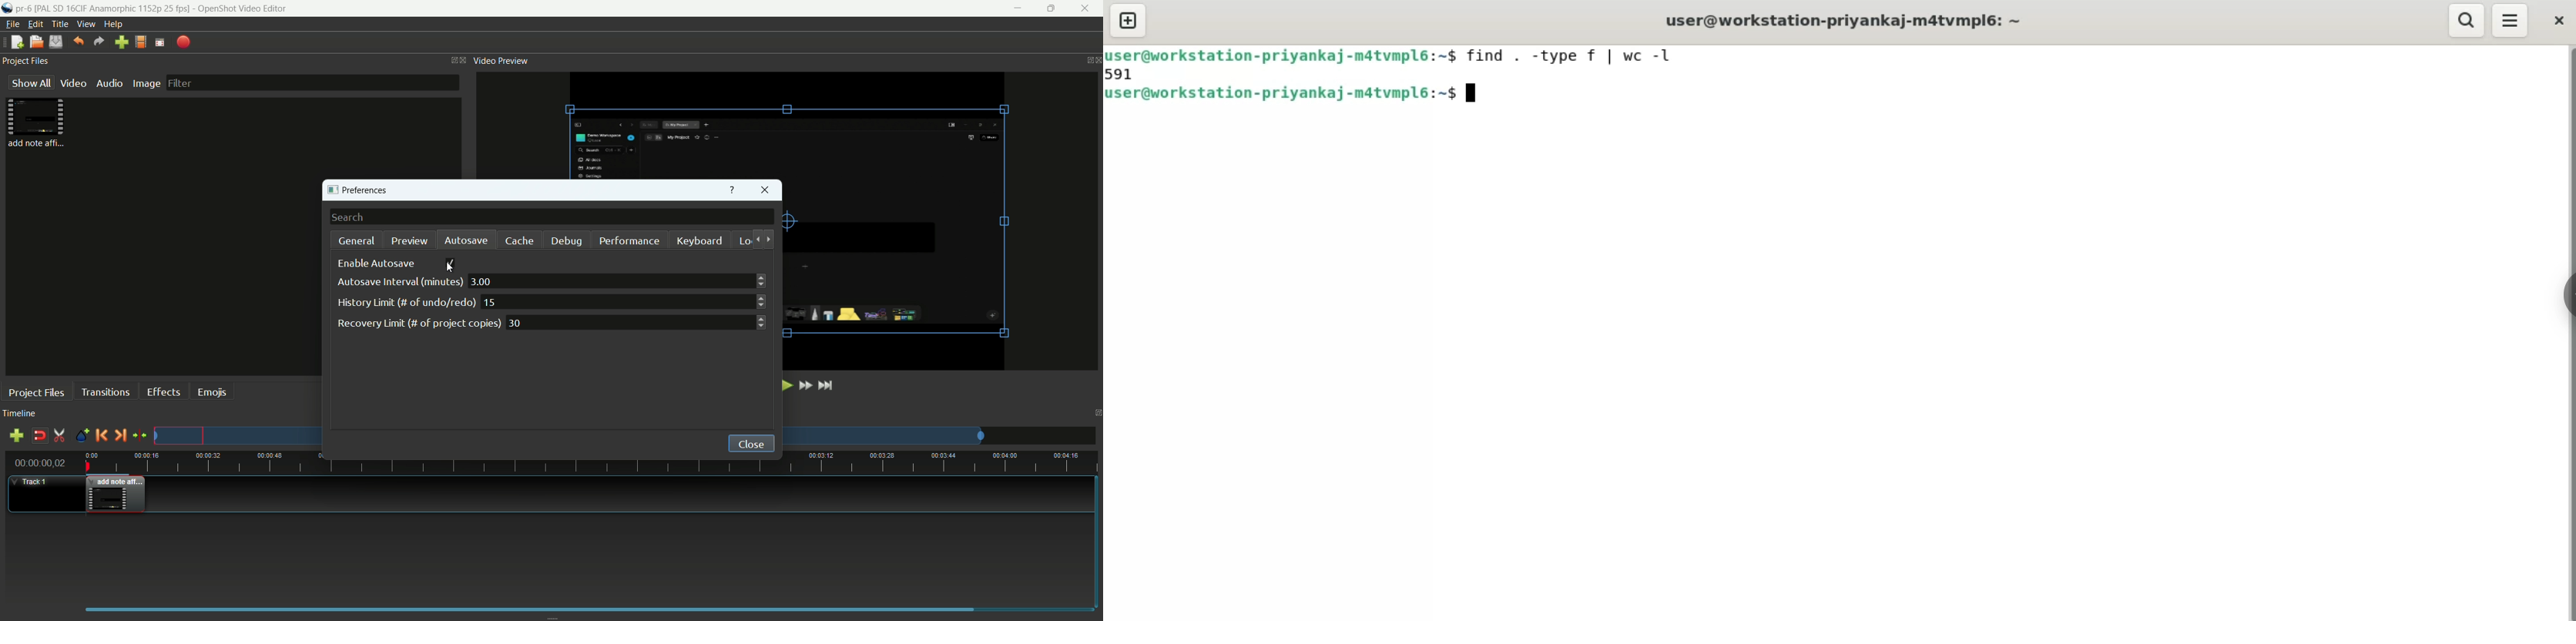  Describe the element at coordinates (1087, 9) in the screenshot. I see `close app` at that location.